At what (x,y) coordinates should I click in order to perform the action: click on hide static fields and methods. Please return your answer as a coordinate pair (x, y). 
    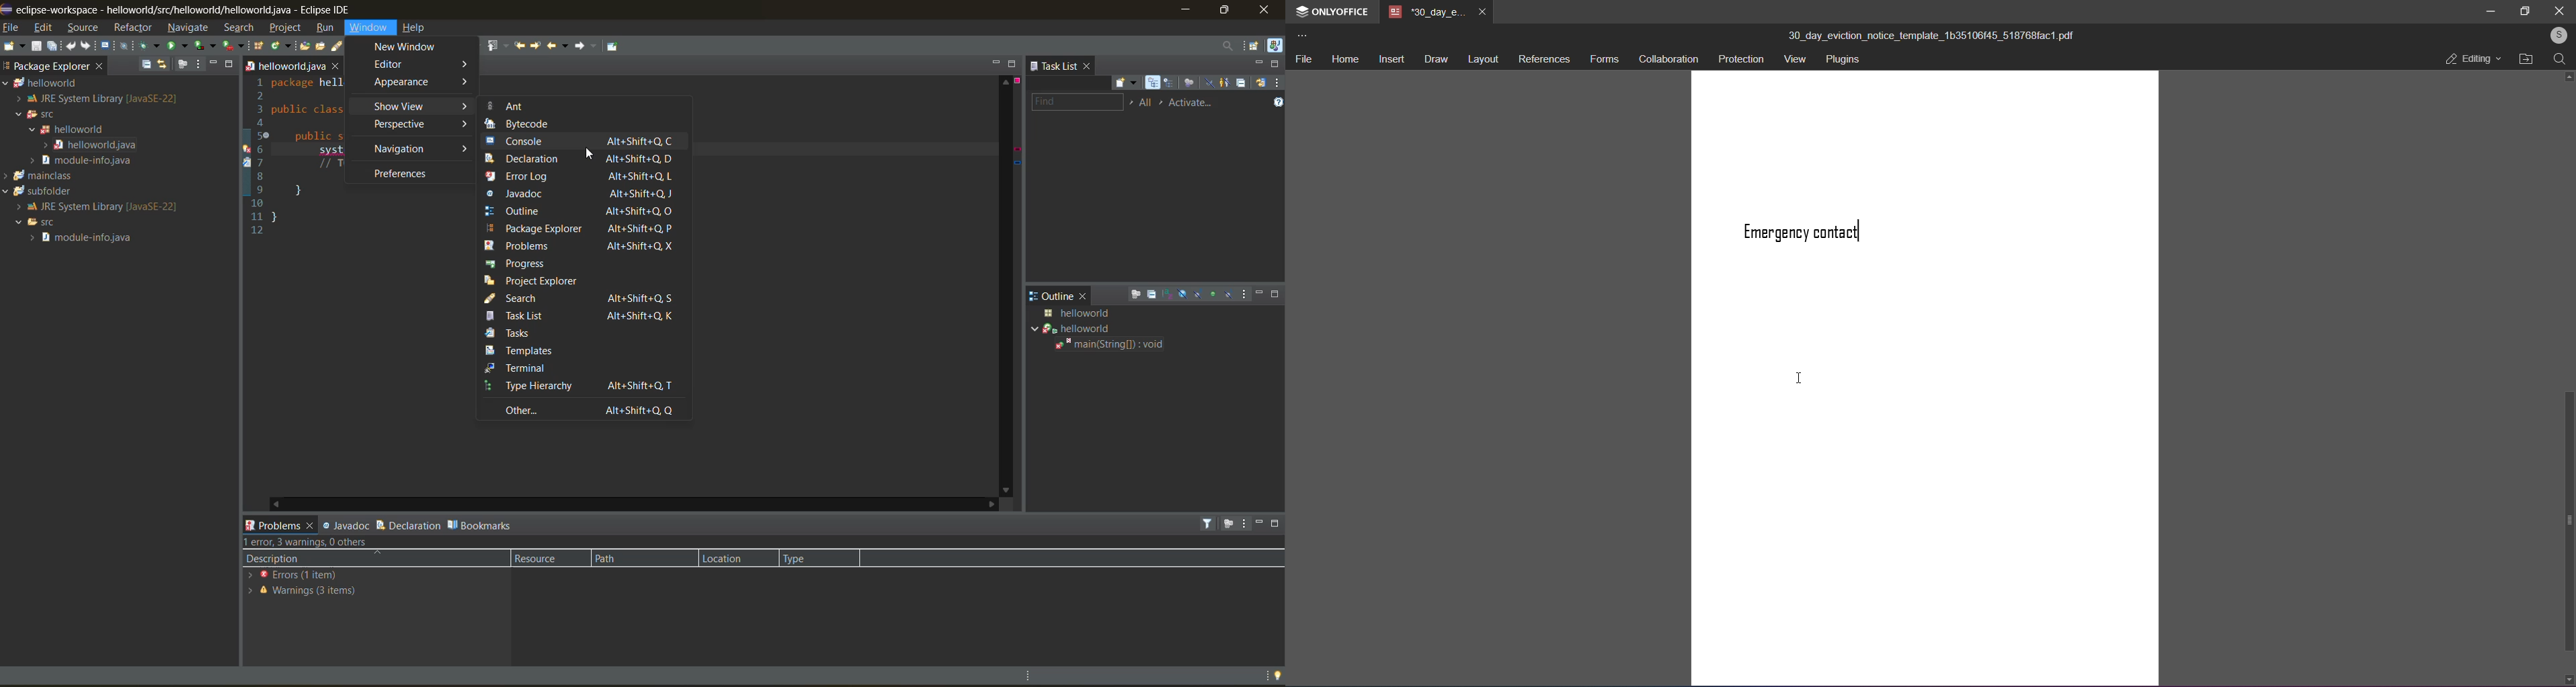
    Looking at the image, I should click on (1202, 295).